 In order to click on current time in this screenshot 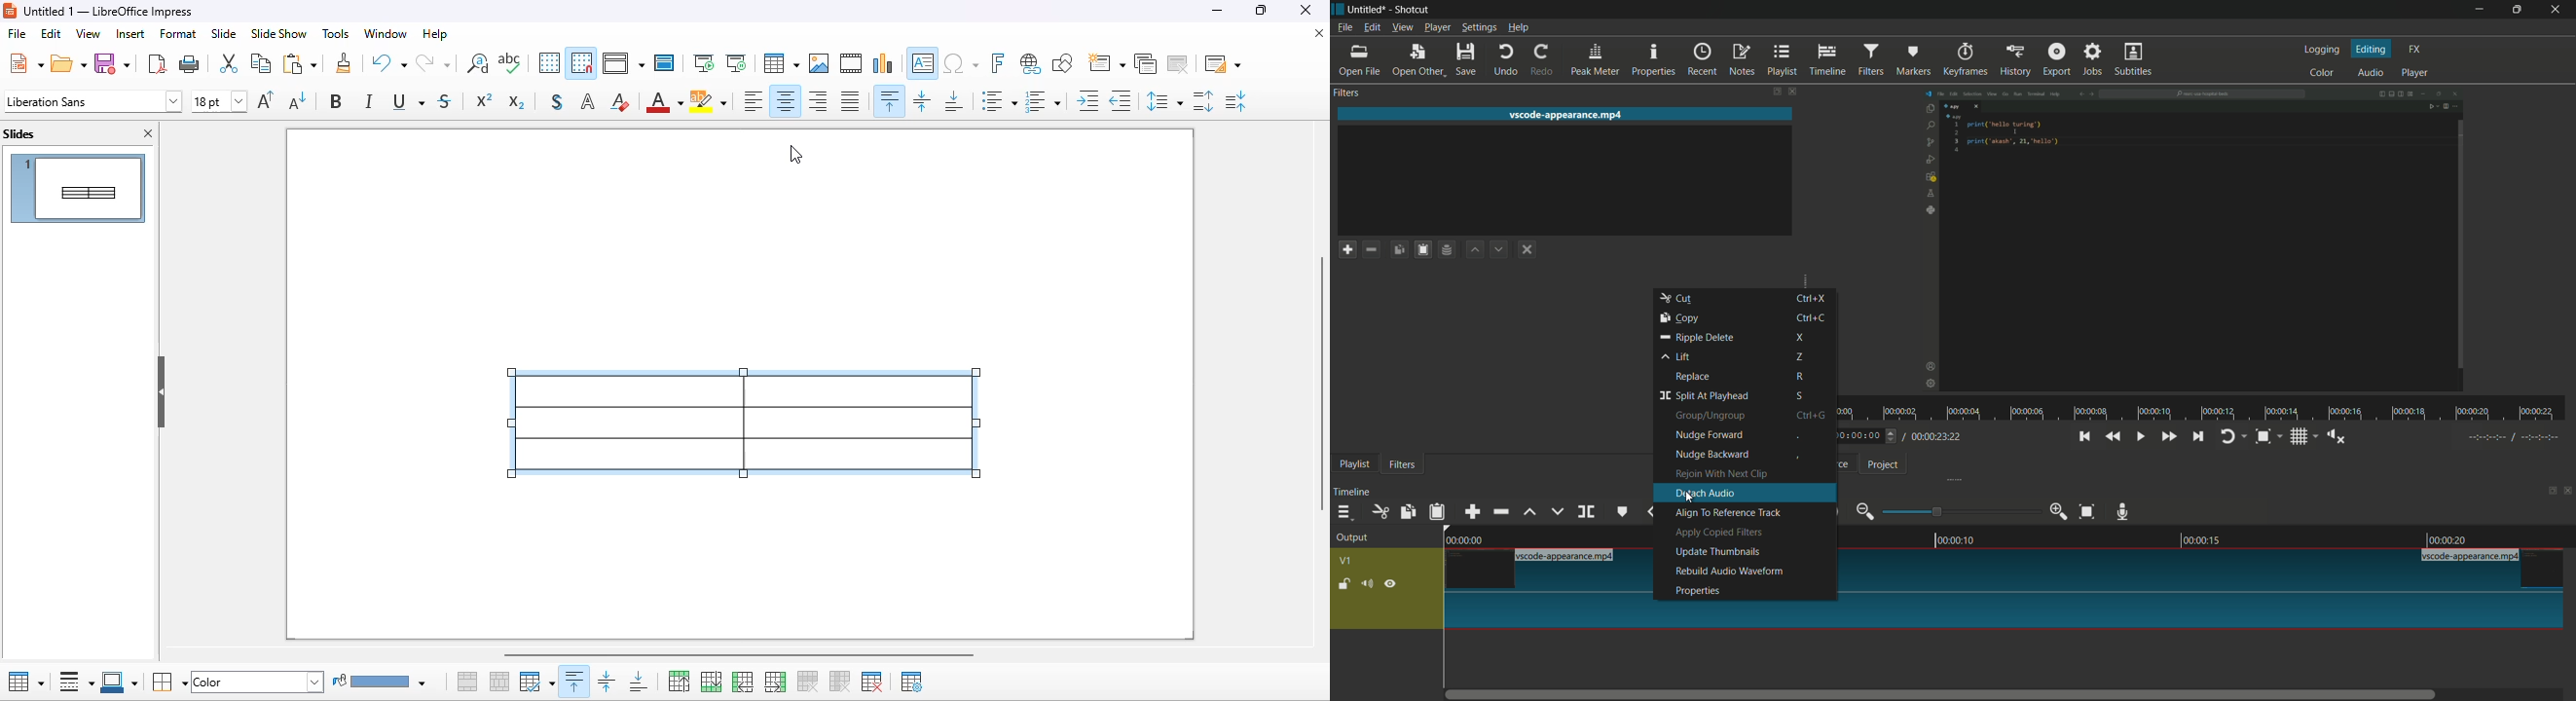, I will do `click(1859, 436)`.